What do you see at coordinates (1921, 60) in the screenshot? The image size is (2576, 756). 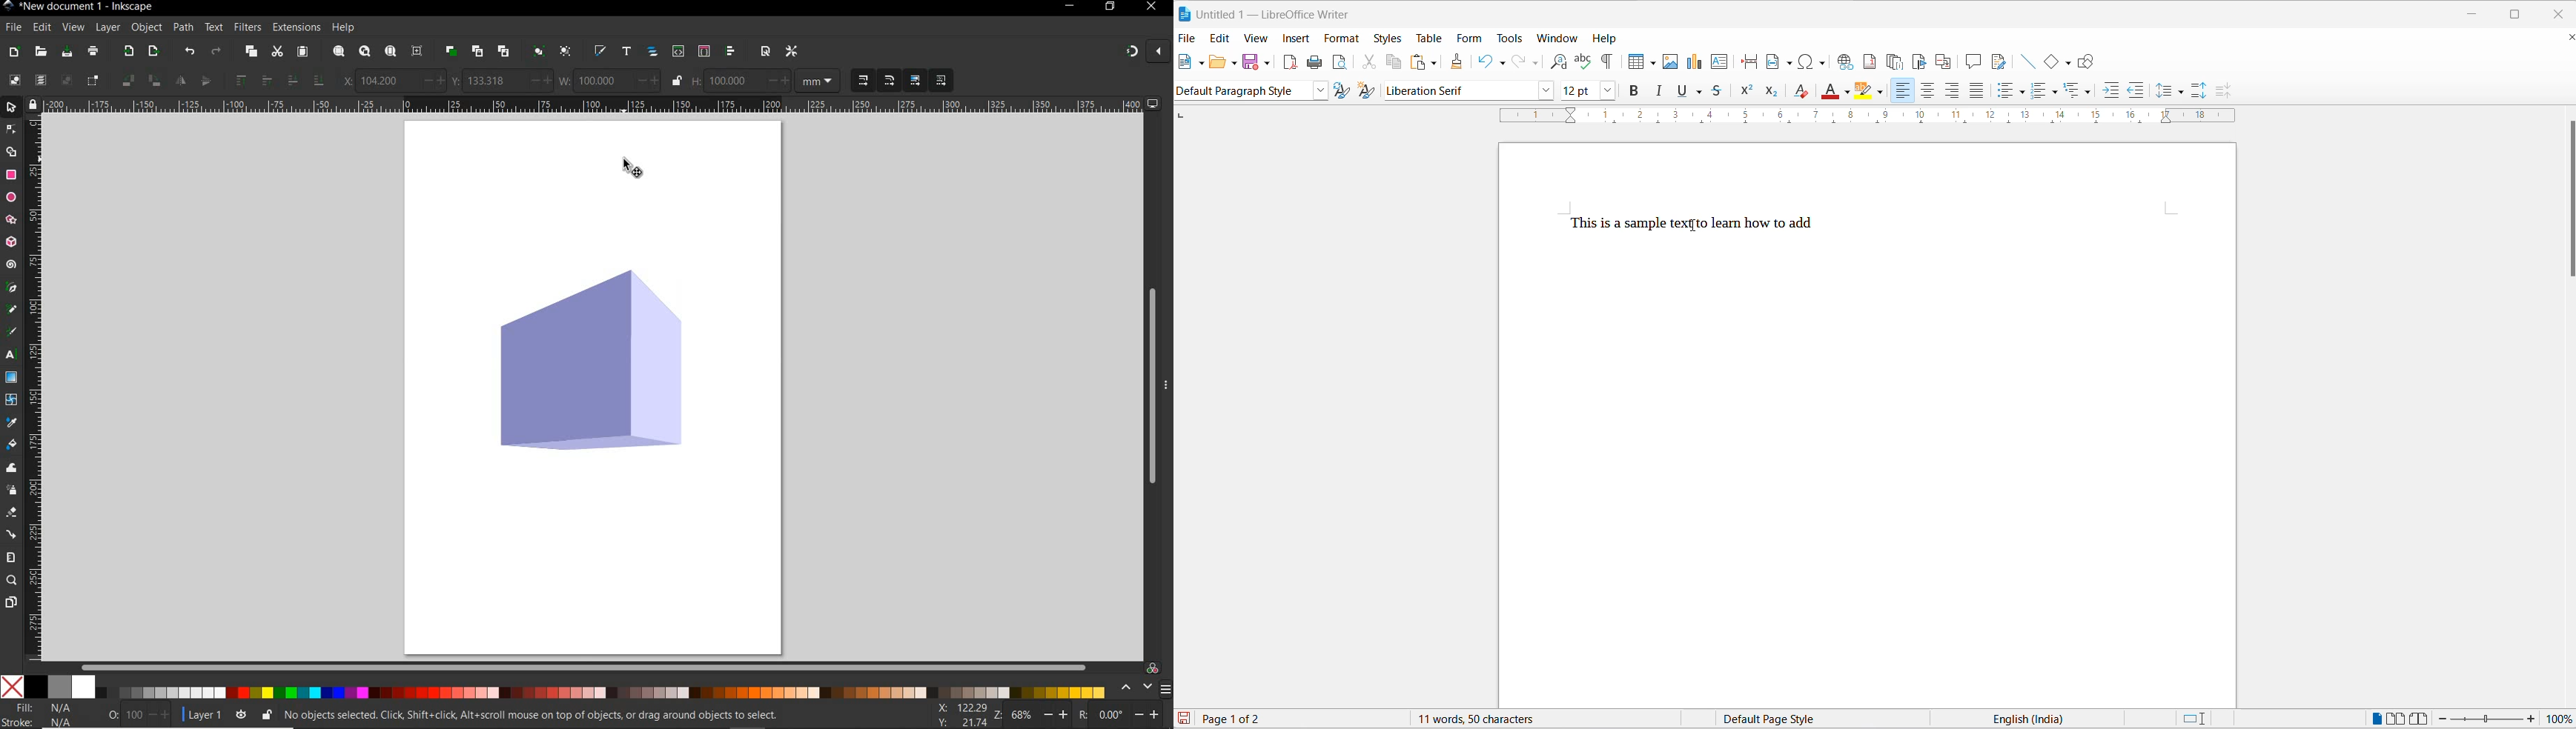 I see `insert bookmark` at bounding box center [1921, 60].